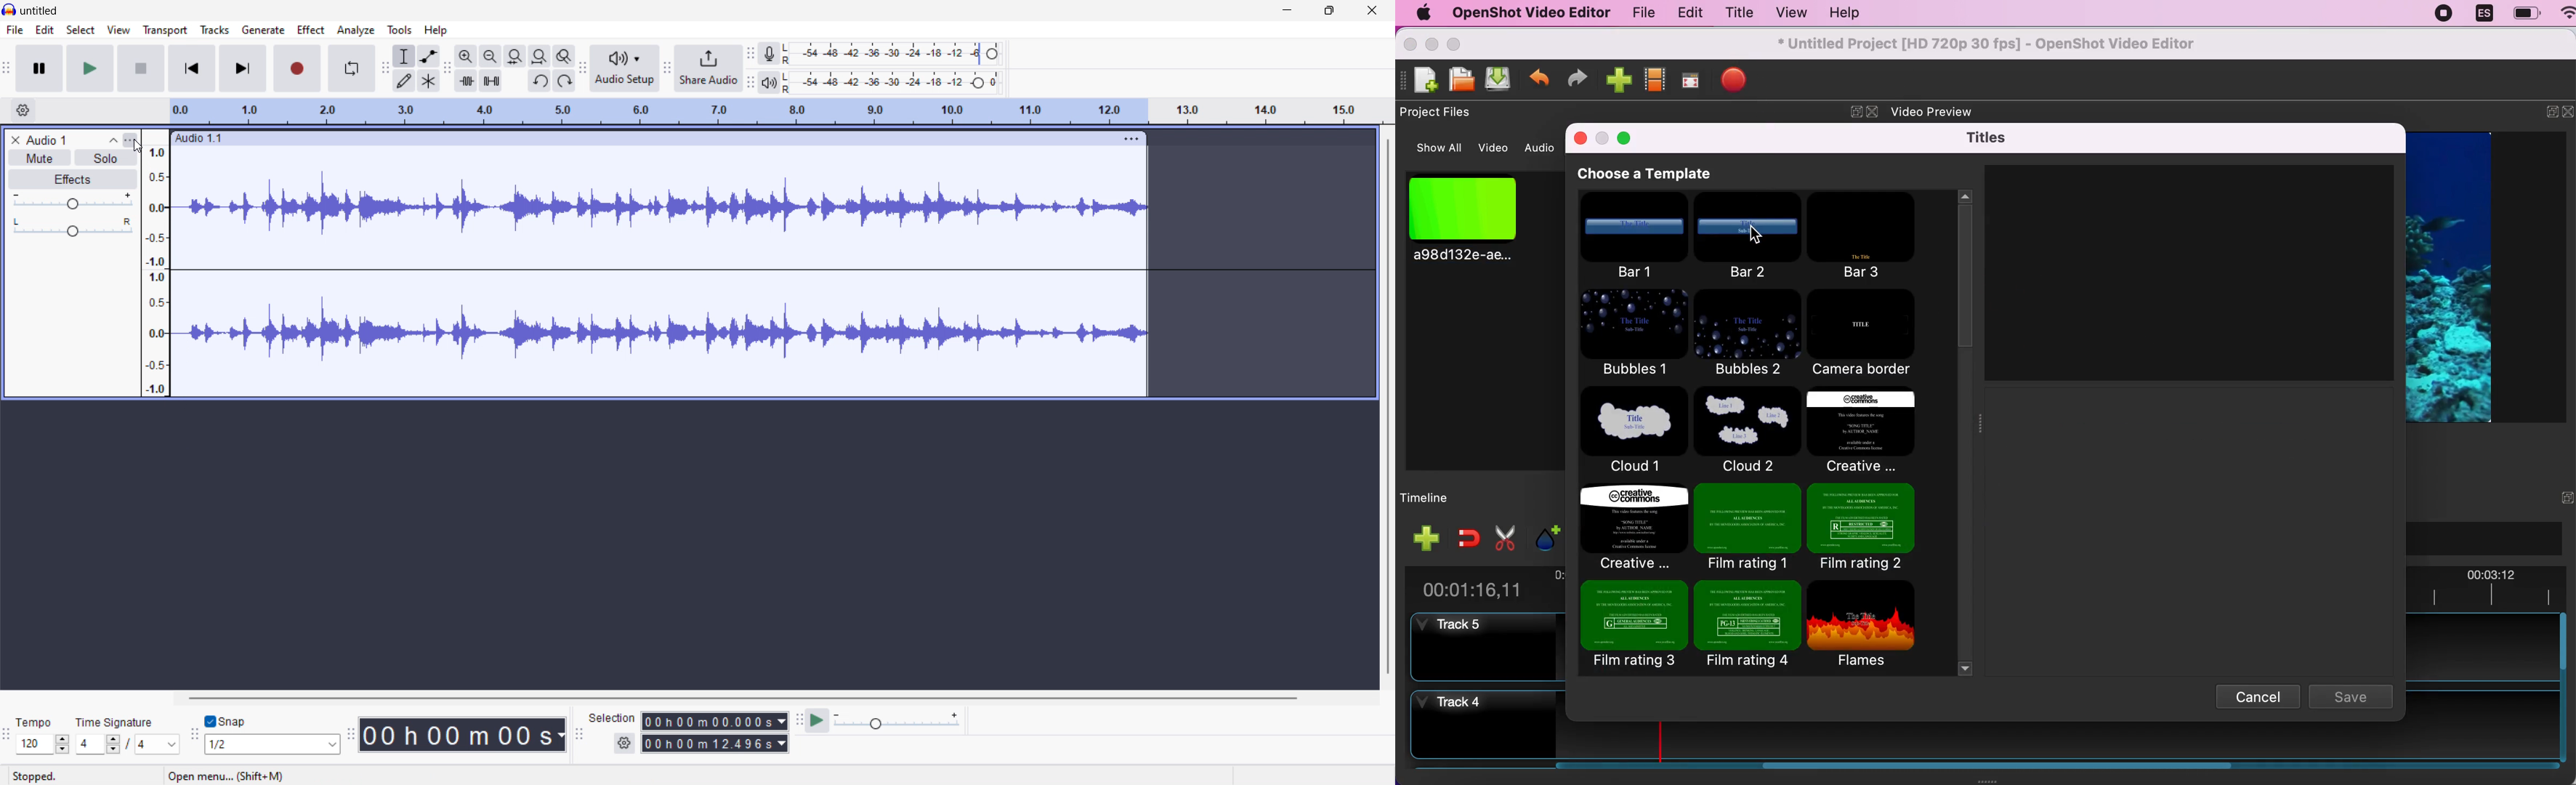  I want to click on mute, so click(40, 158).